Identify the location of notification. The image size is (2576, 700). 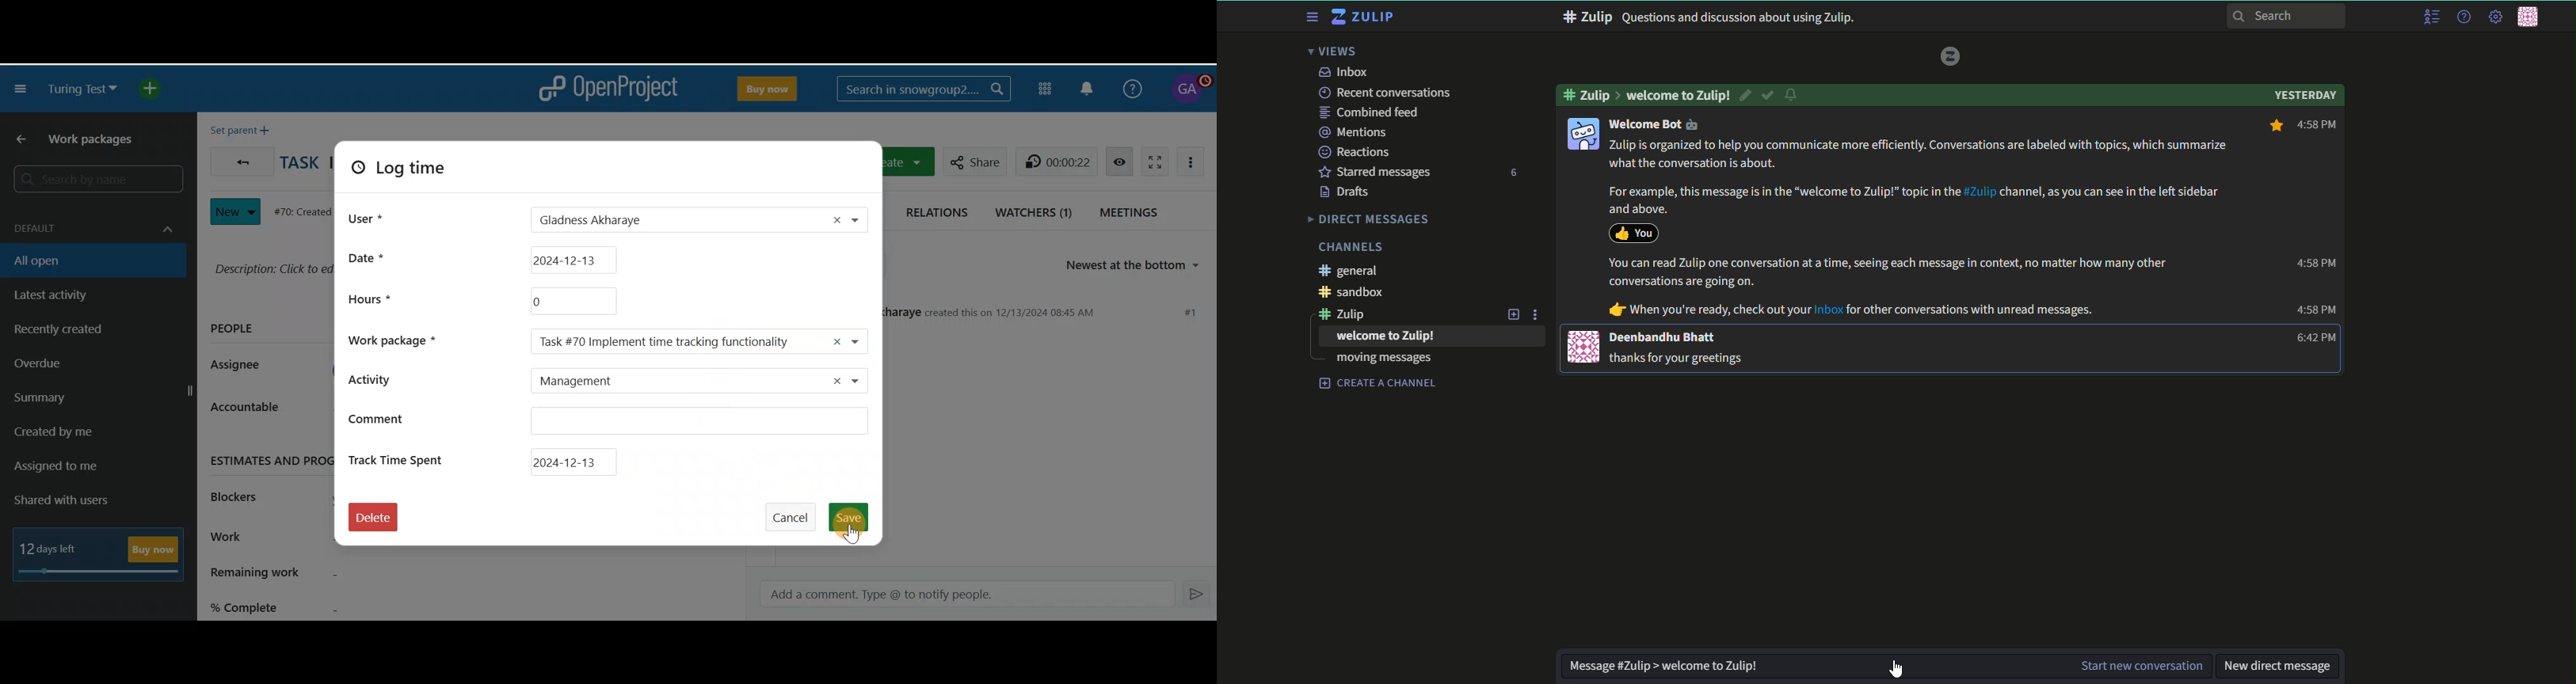
(1793, 96).